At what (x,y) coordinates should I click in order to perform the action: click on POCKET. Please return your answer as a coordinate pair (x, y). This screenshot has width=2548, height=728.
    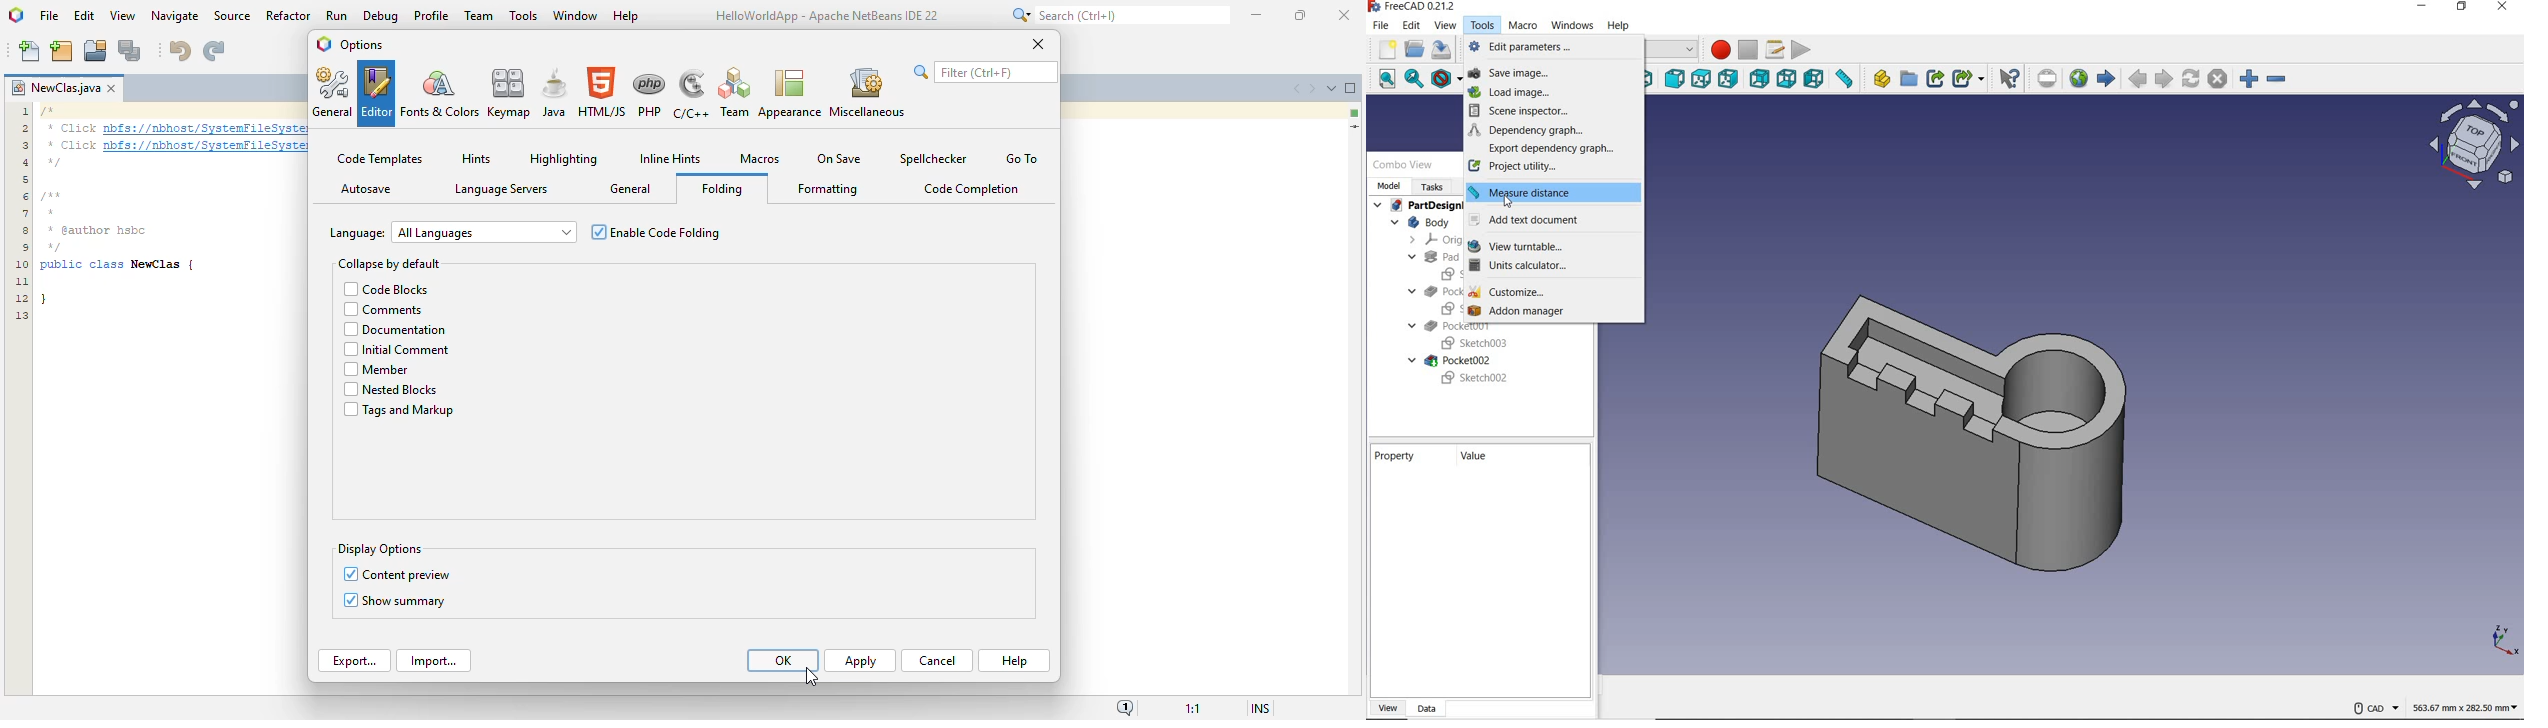
    Looking at the image, I should click on (1435, 291).